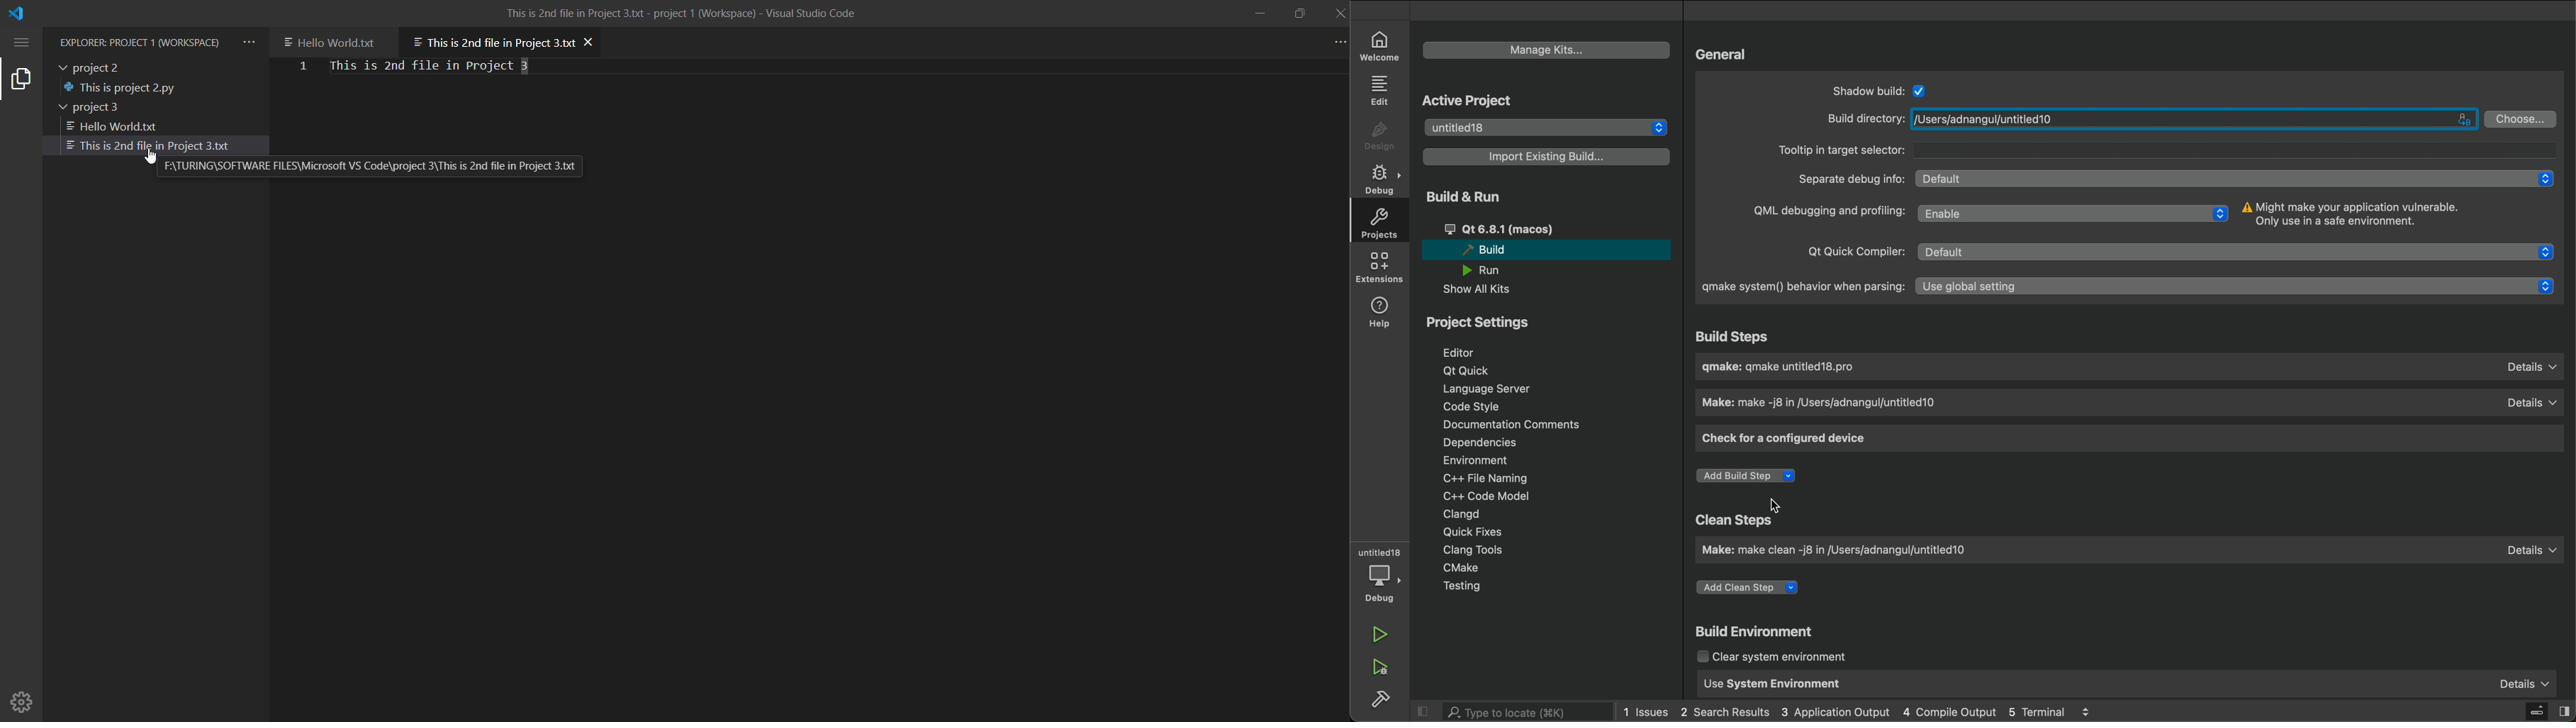 The width and height of the screenshot is (2576, 728). What do you see at coordinates (1546, 50) in the screenshot?
I see `Manage Kits...` at bounding box center [1546, 50].